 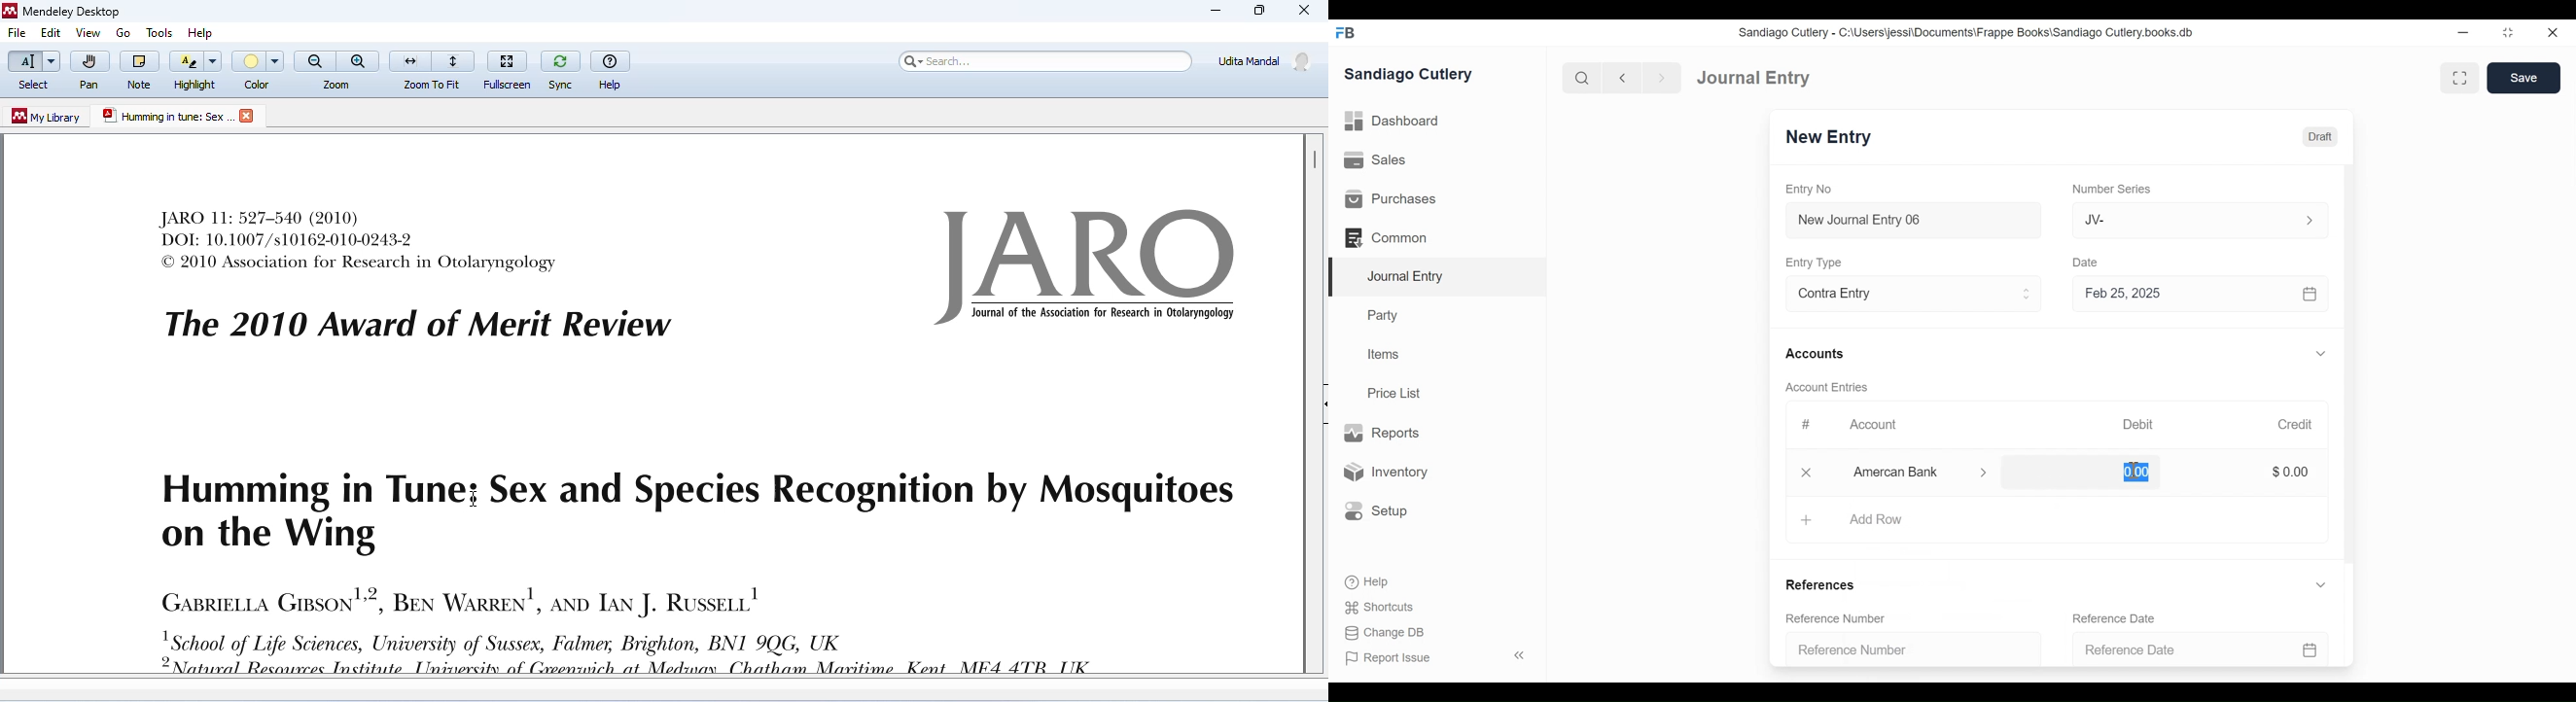 I want to click on Inventory, so click(x=1384, y=473).